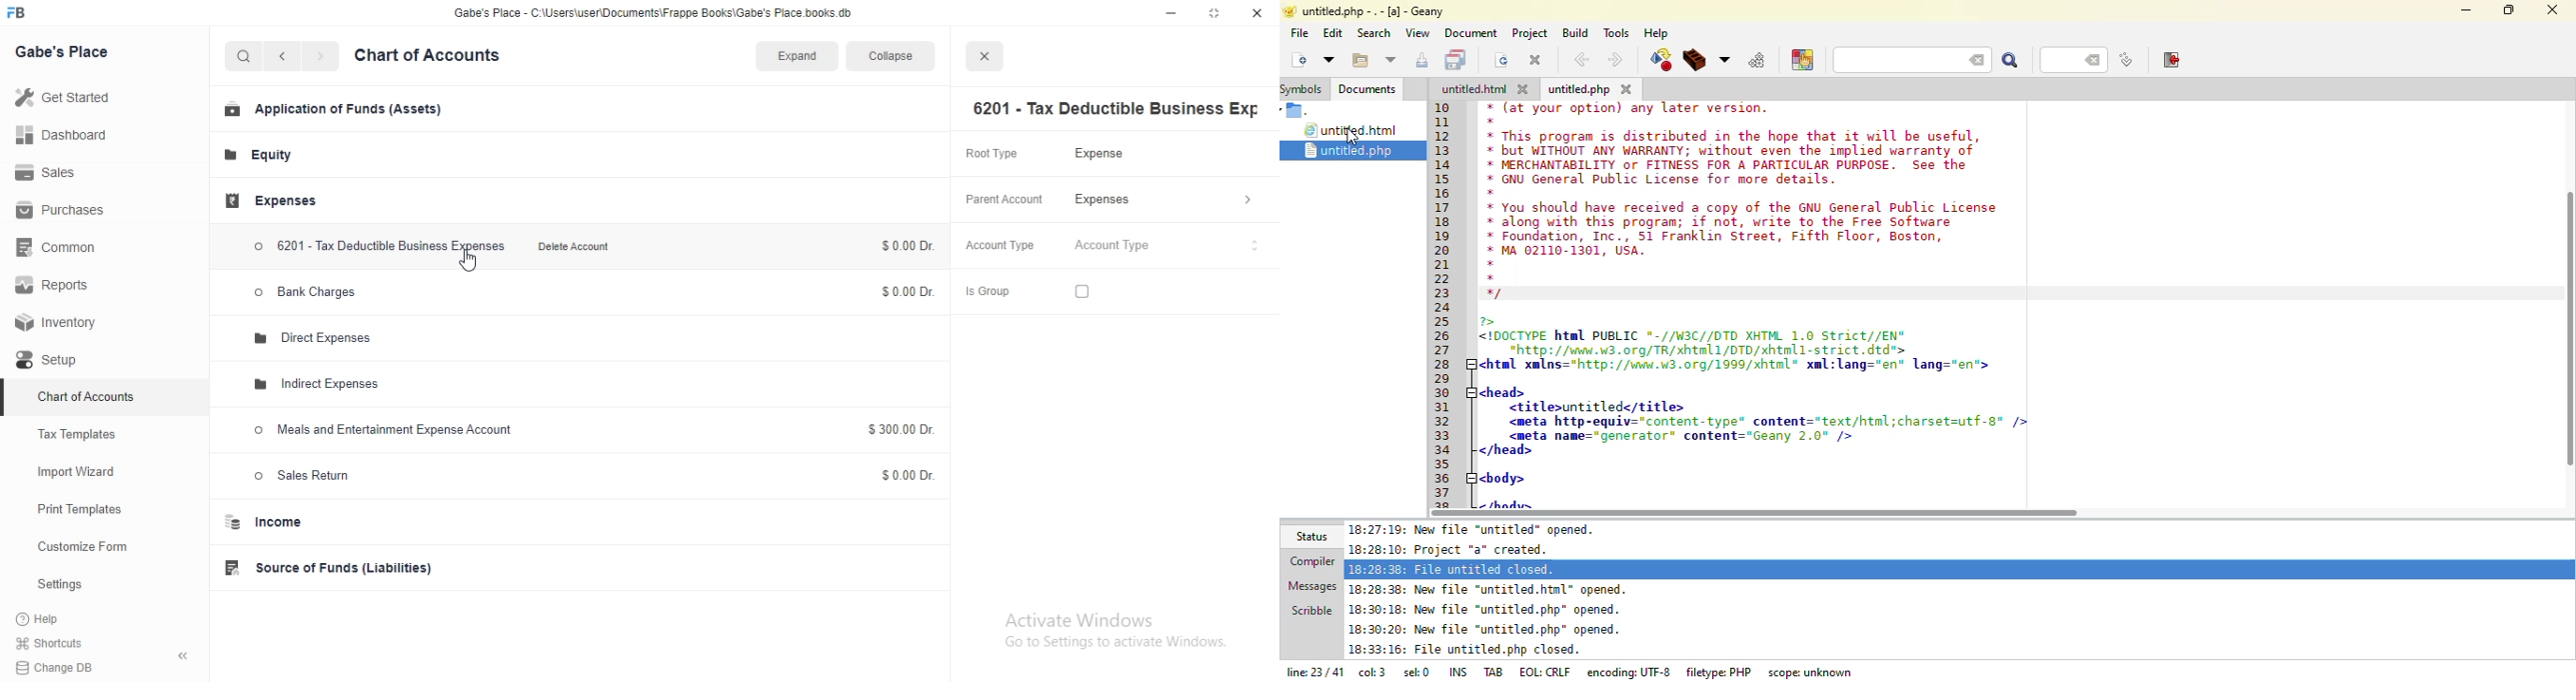 This screenshot has height=700, width=2576. I want to click on Direct Expenses., so click(326, 338).